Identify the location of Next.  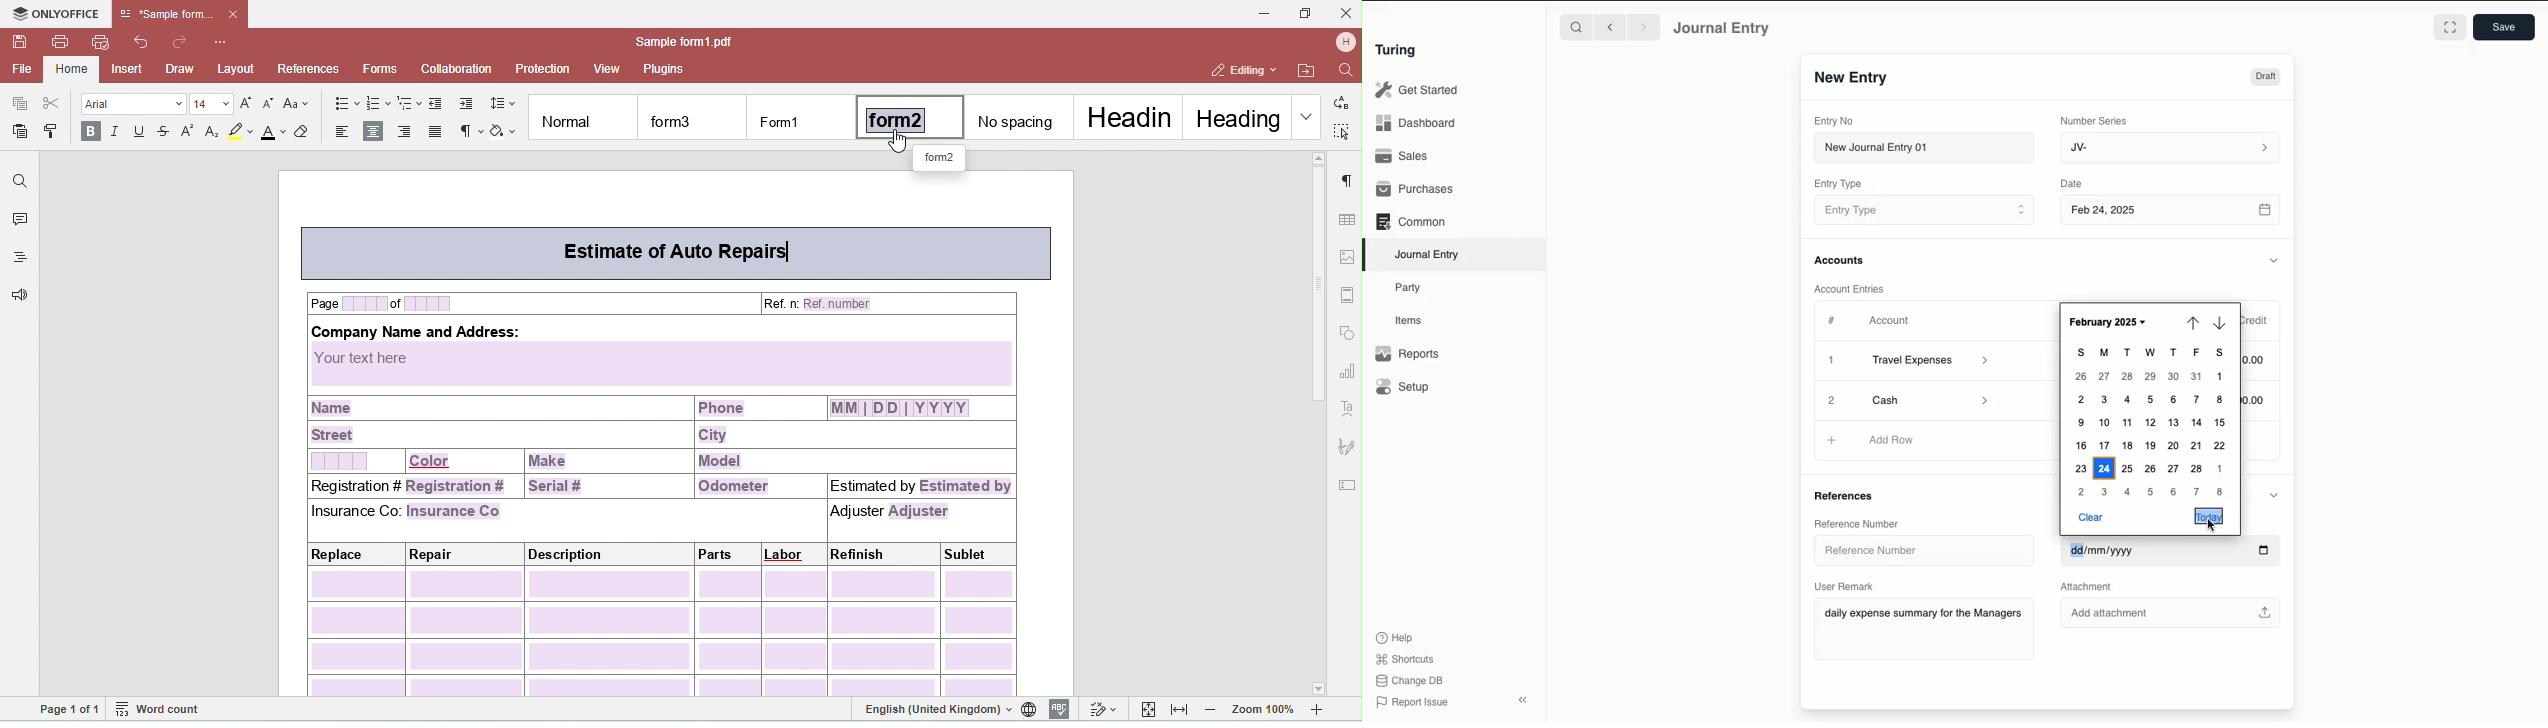
(2220, 322).